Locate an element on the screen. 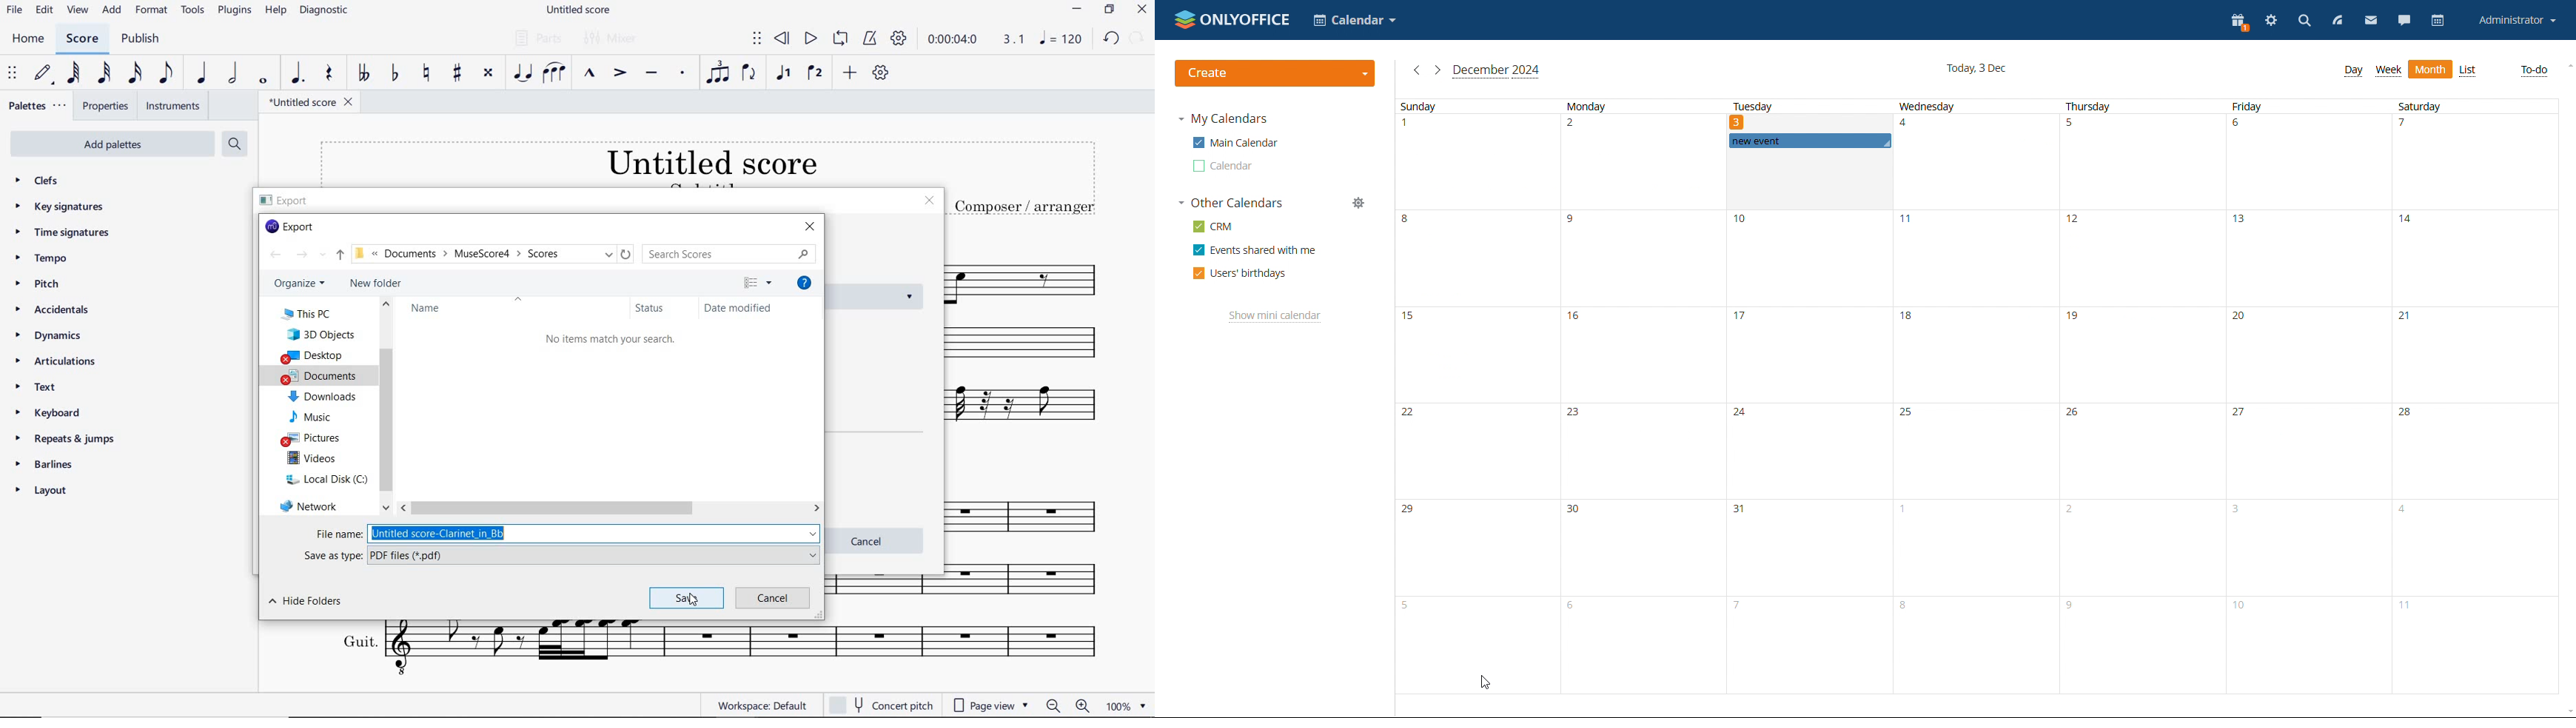 The width and height of the screenshot is (2576, 728). NAME is located at coordinates (432, 312).